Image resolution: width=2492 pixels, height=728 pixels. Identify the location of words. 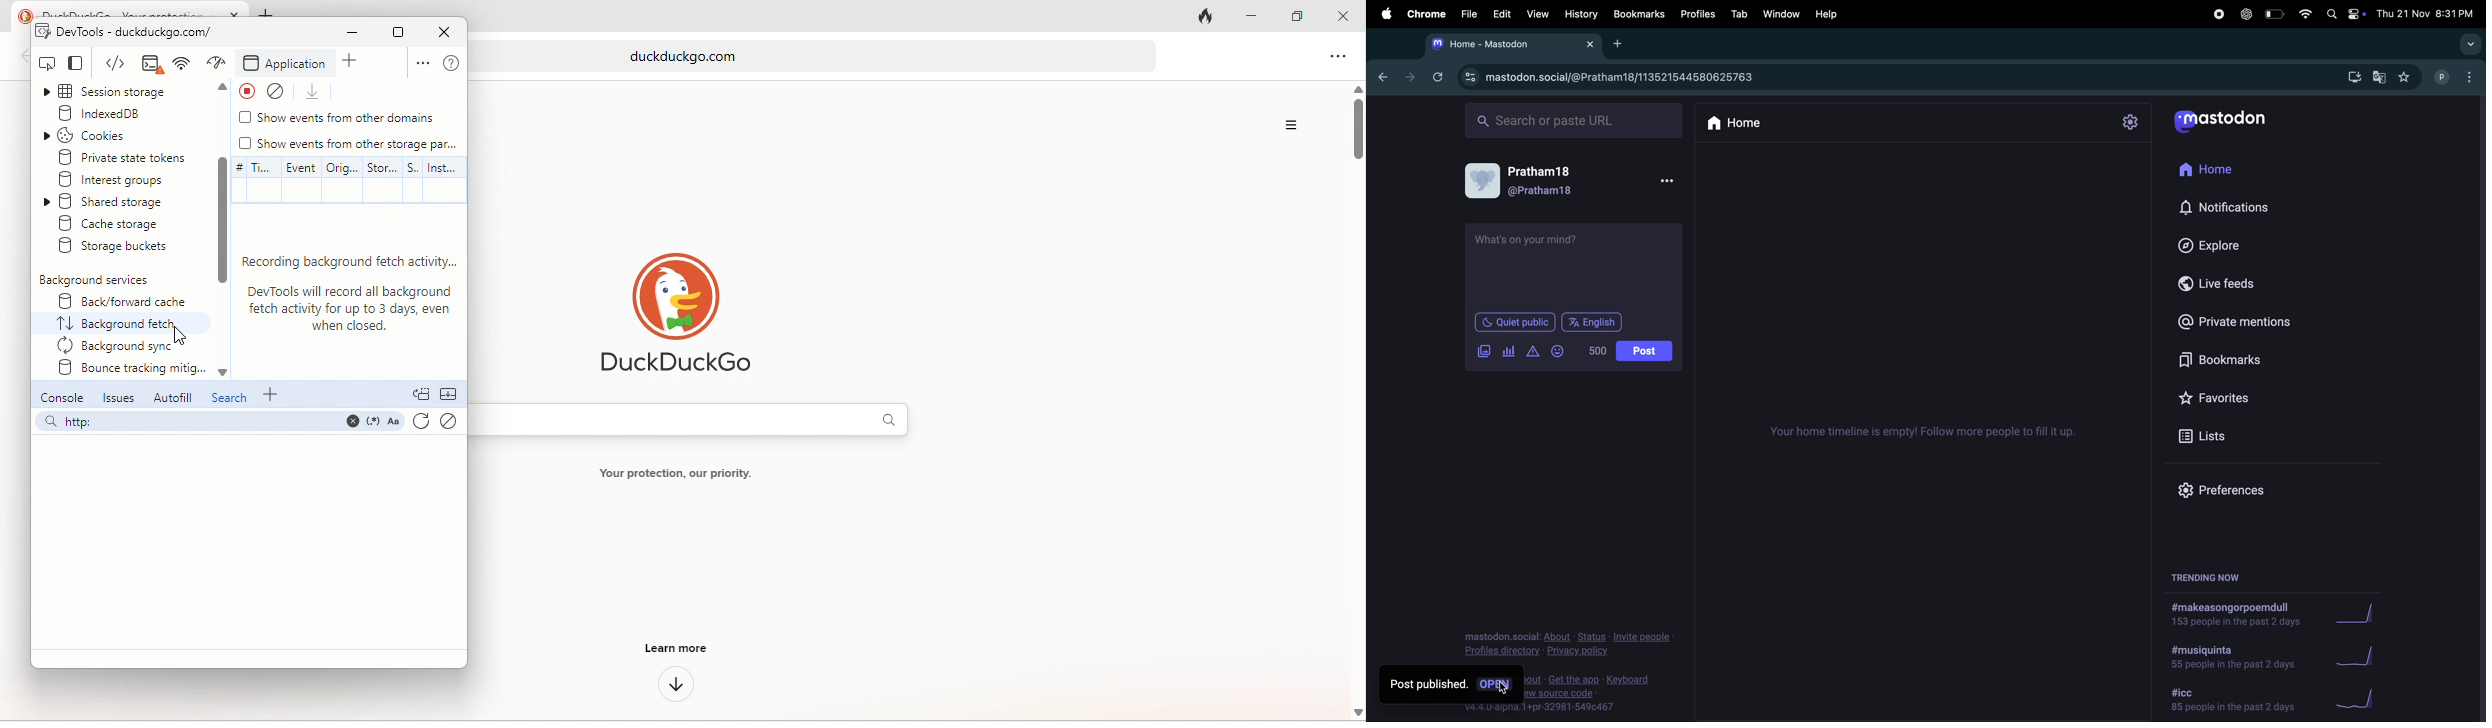
(1599, 351).